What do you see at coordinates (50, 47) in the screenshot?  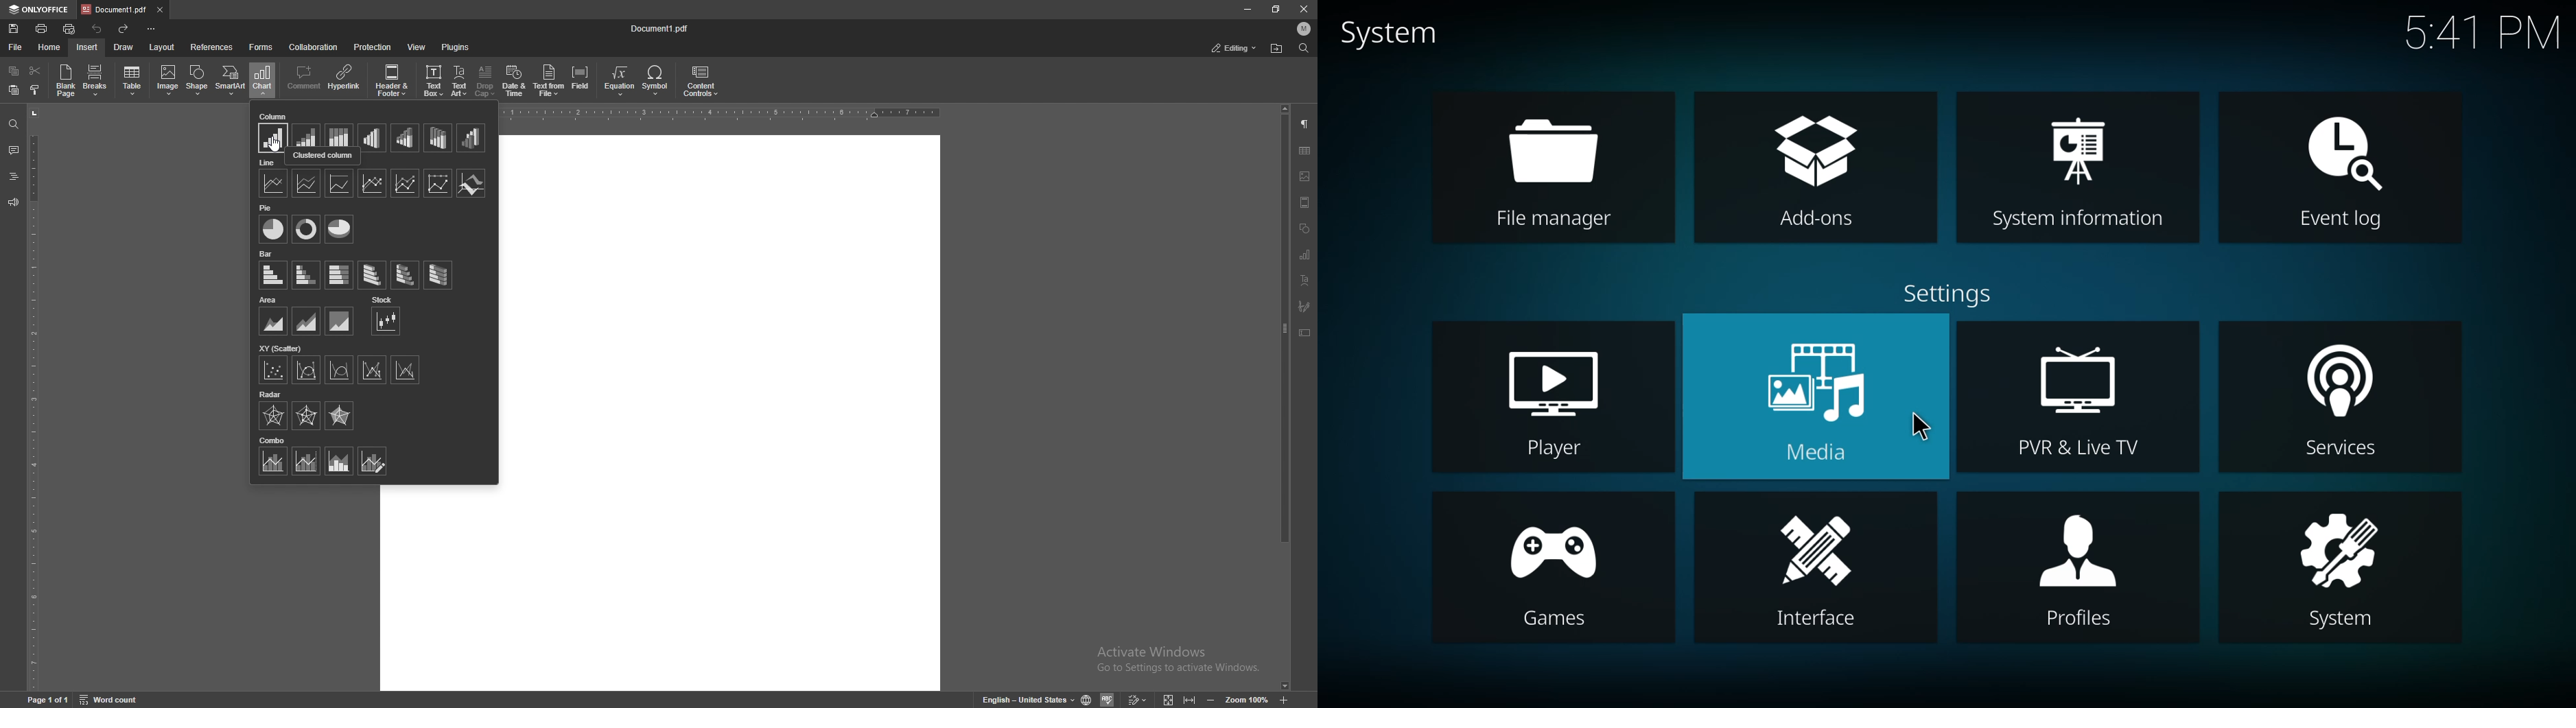 I see `home` at bounding box center [50, 47].